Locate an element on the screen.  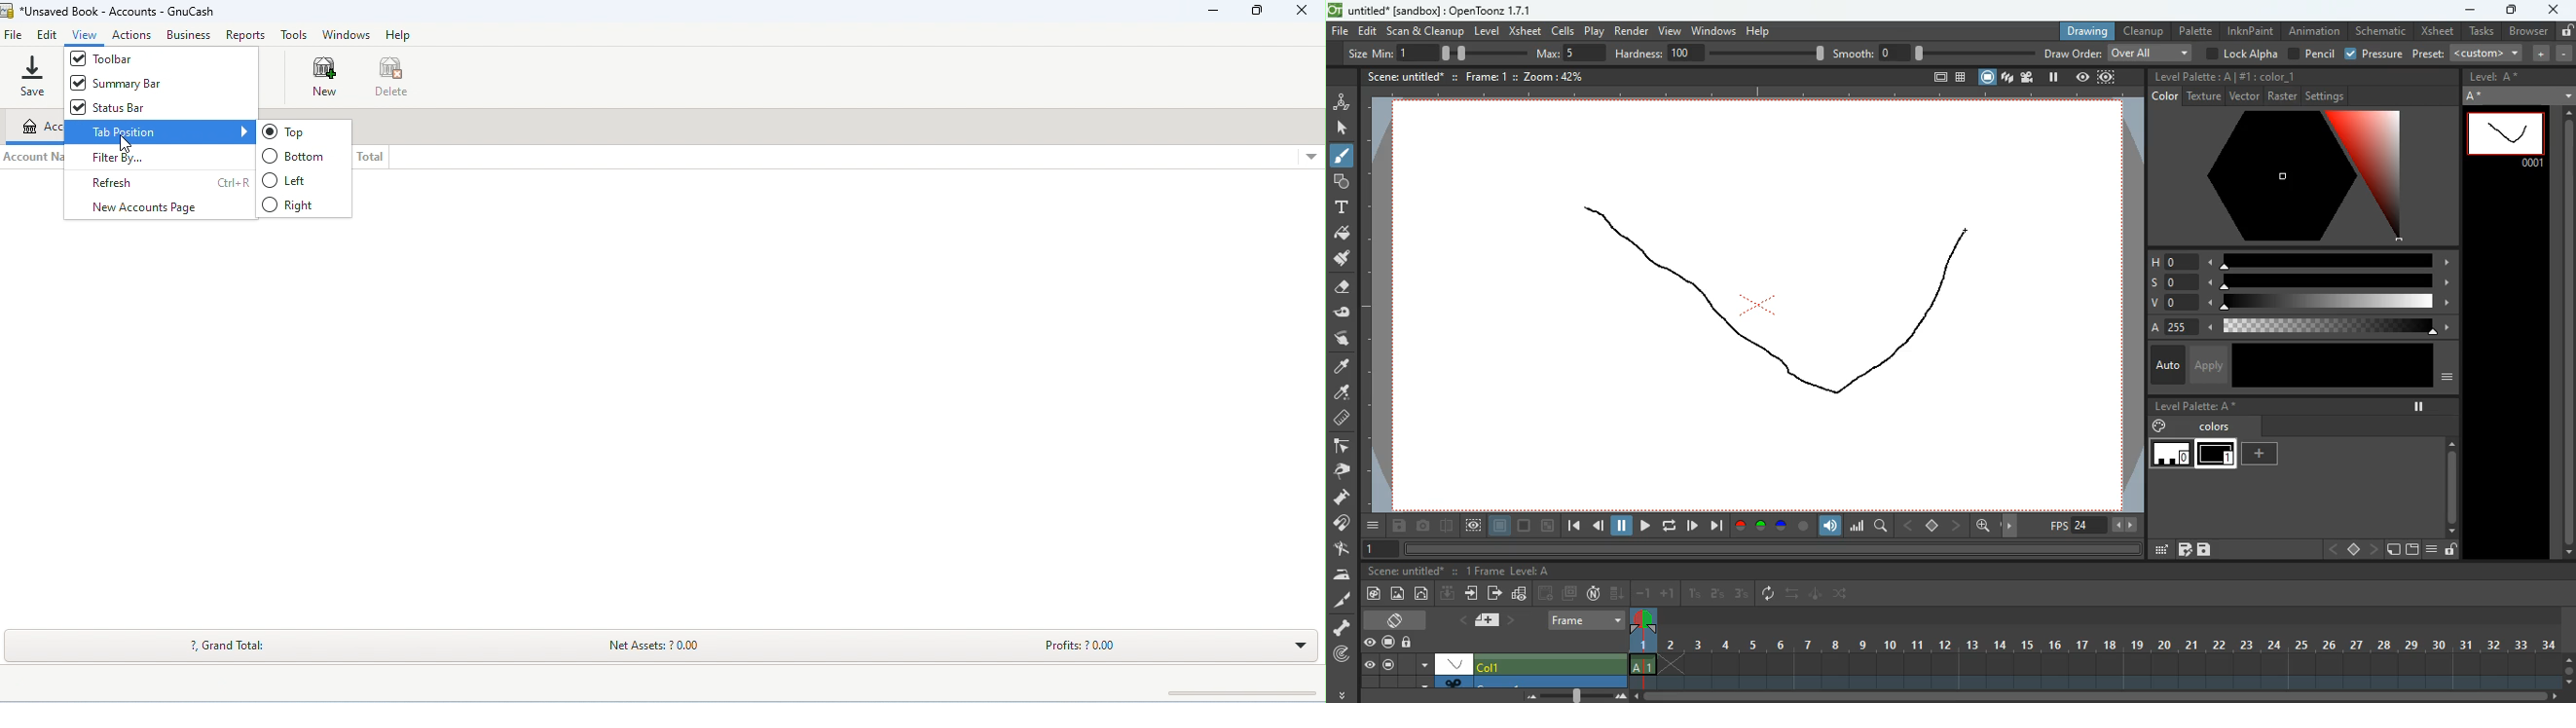
filter by is located at coordinates (120, 160).